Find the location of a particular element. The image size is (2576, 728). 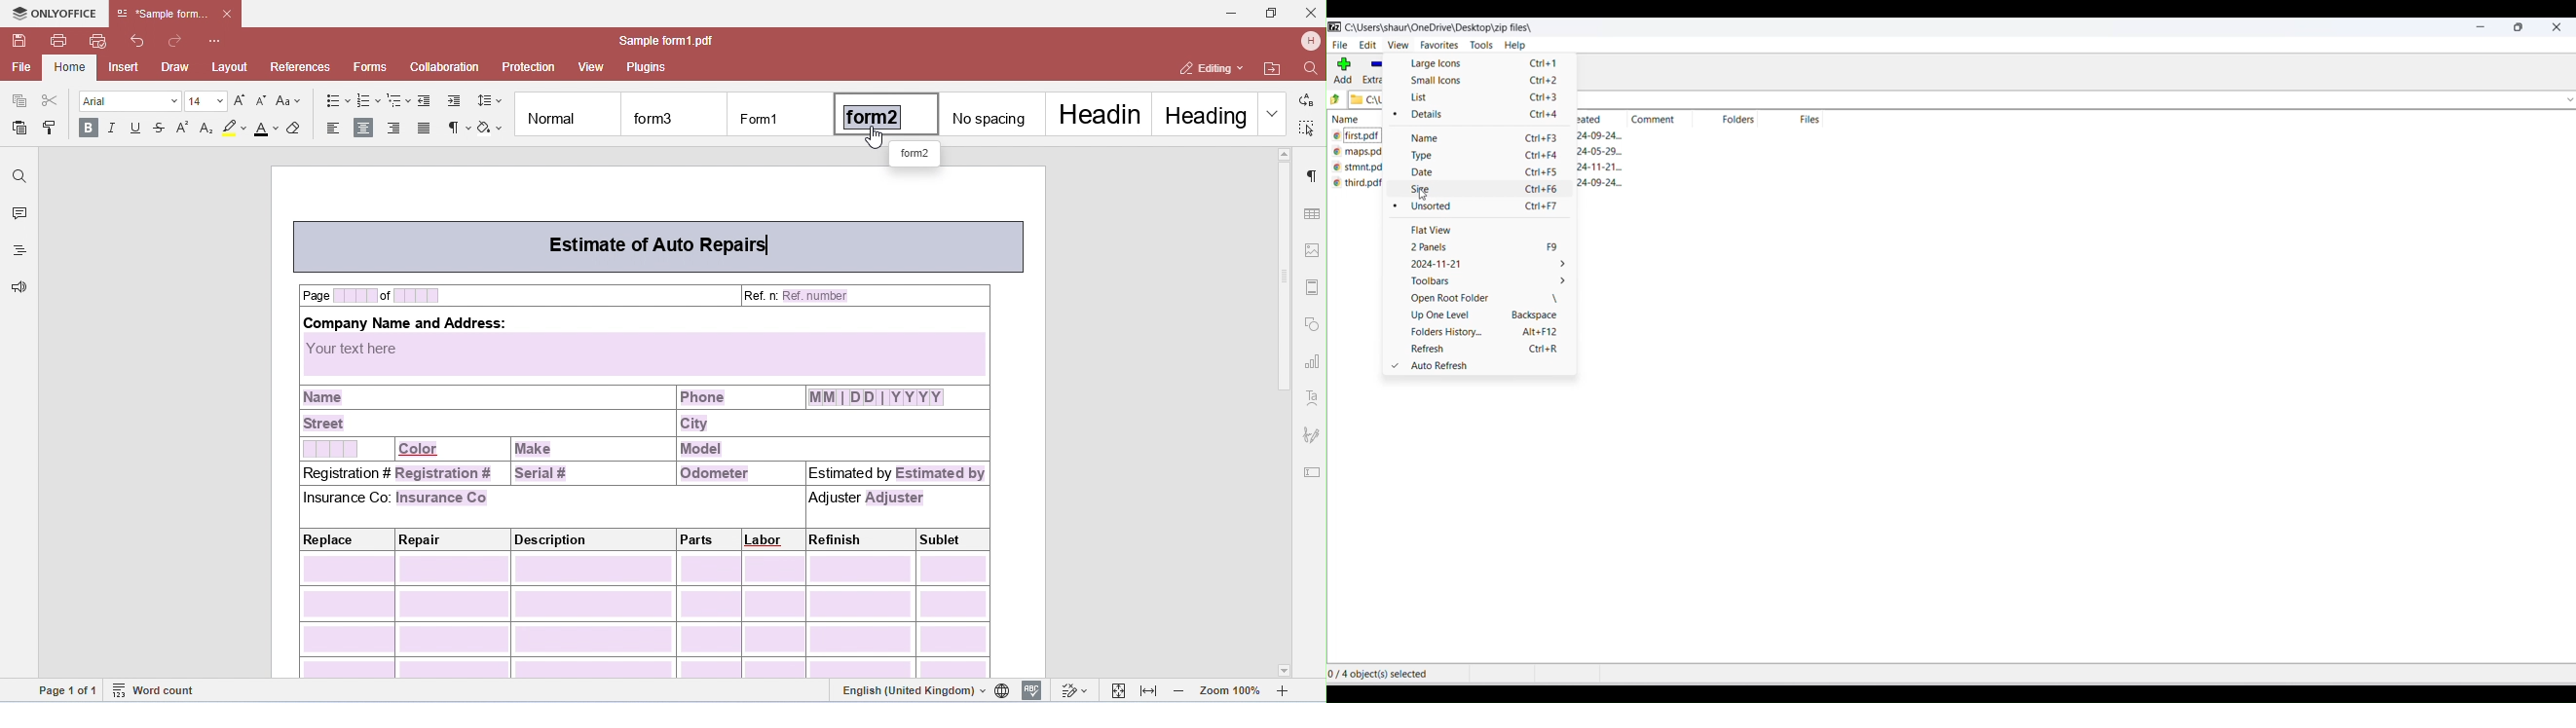

add is located at coordinates (1343, 72).